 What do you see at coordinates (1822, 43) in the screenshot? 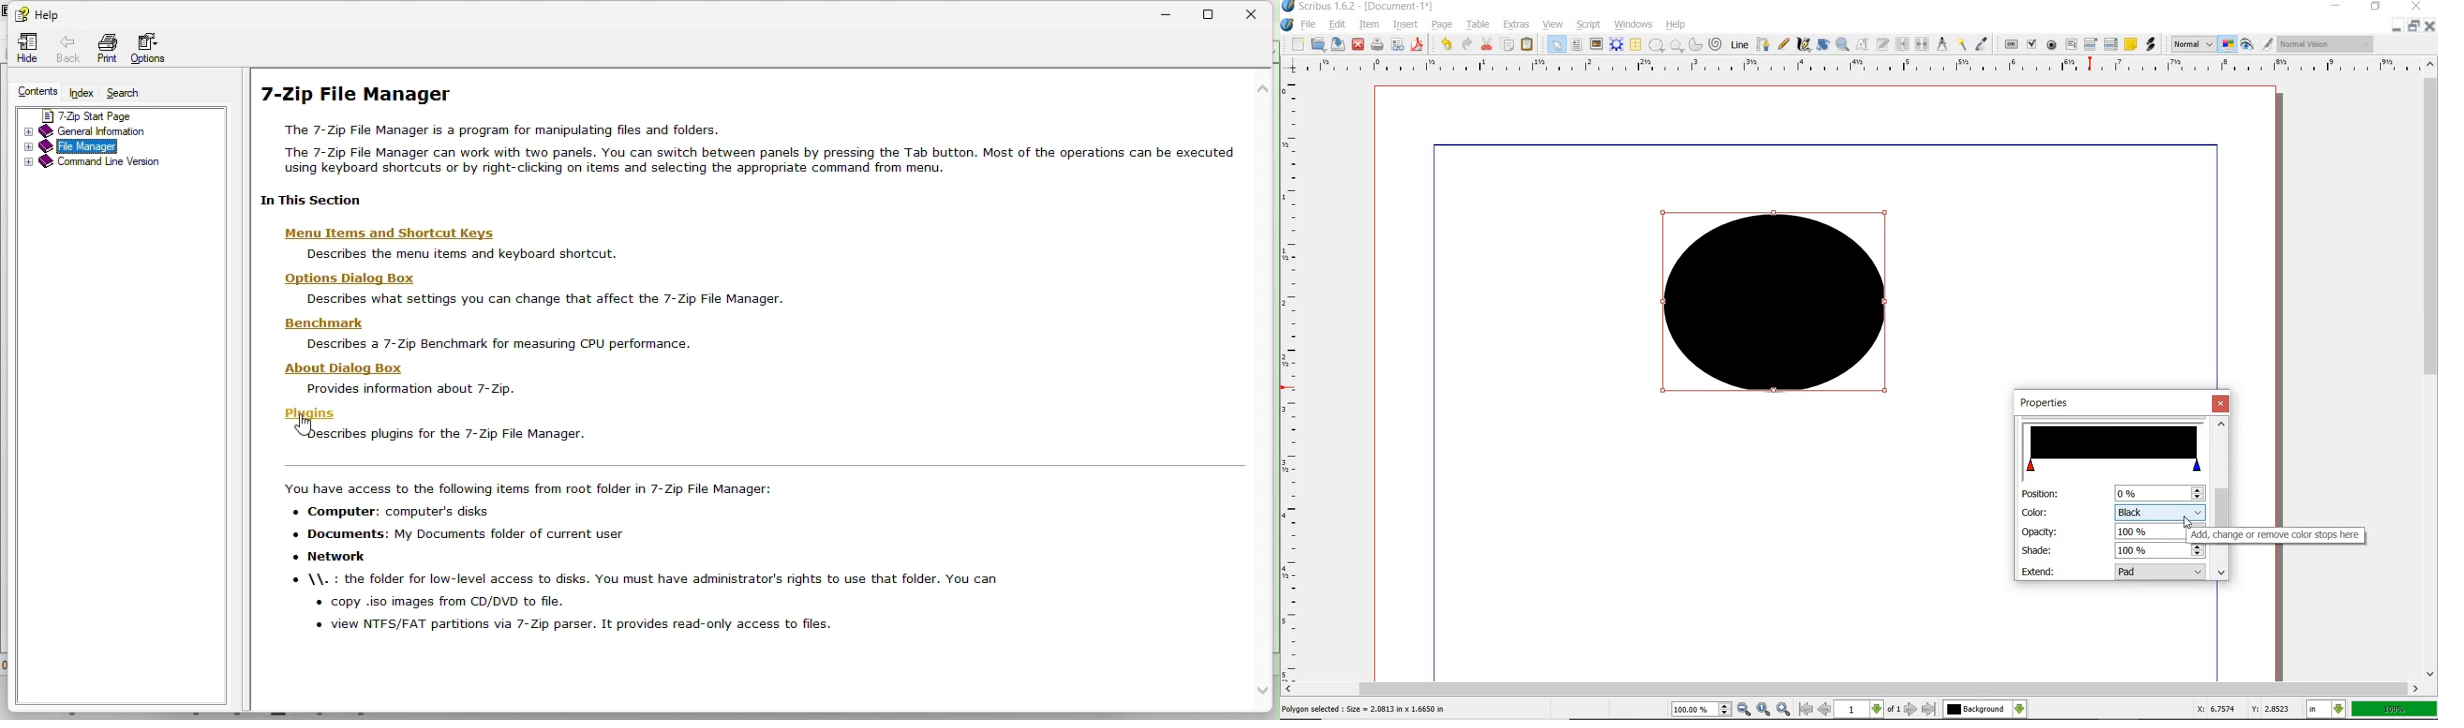
I see `ROTATE ITEM` at bounding box center [1822, 43].